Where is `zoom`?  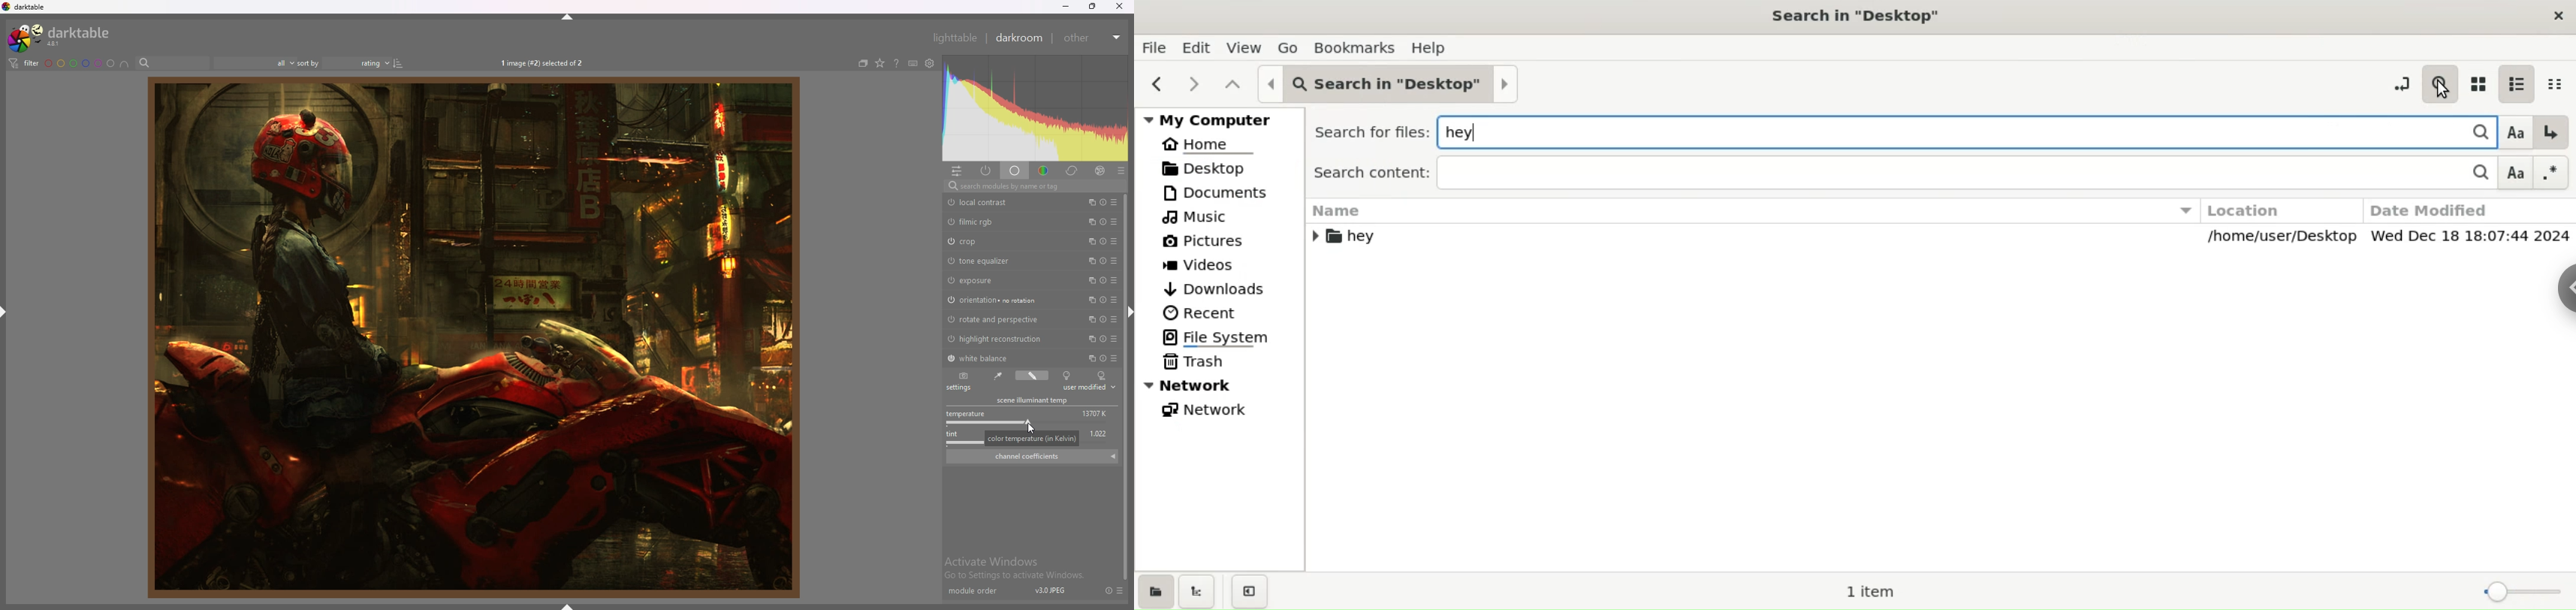 zoom is located at coordinates (2519, 590).